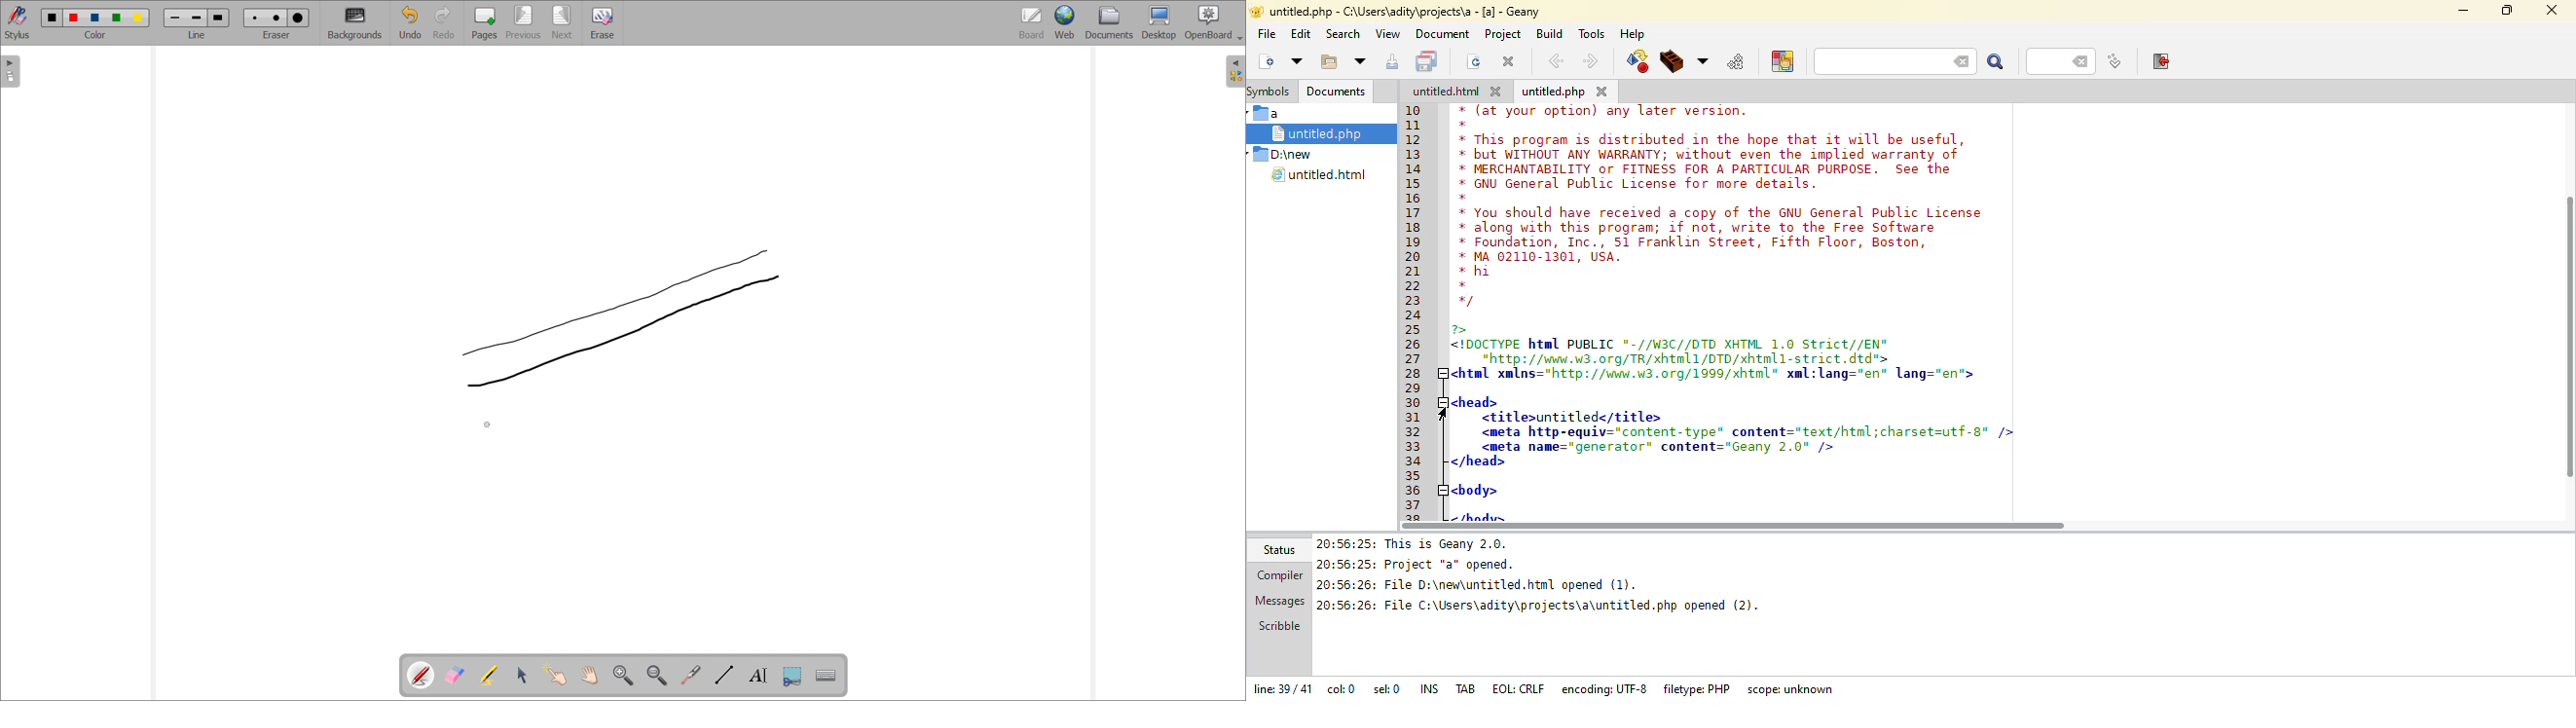 This screenshot has width=2576, height=728. I want to click on messages, so click(1280, 602).